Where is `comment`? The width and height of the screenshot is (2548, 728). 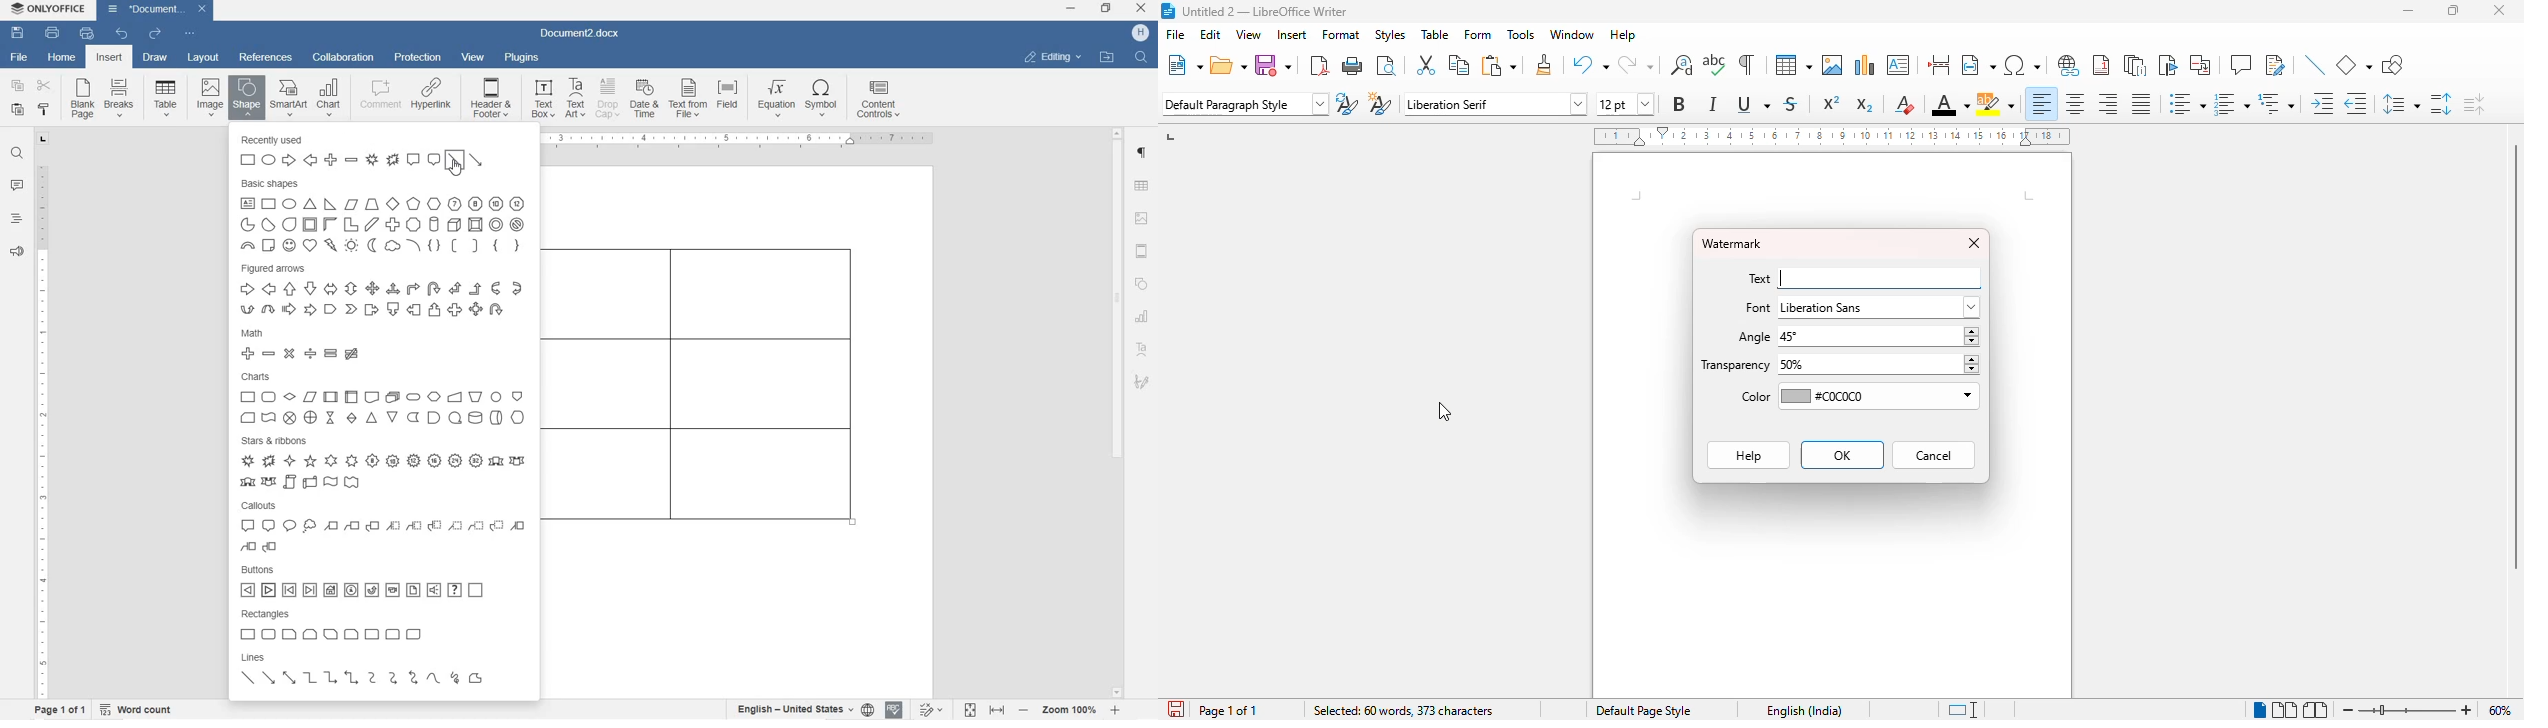 comment is located at coordinates (17, 186).